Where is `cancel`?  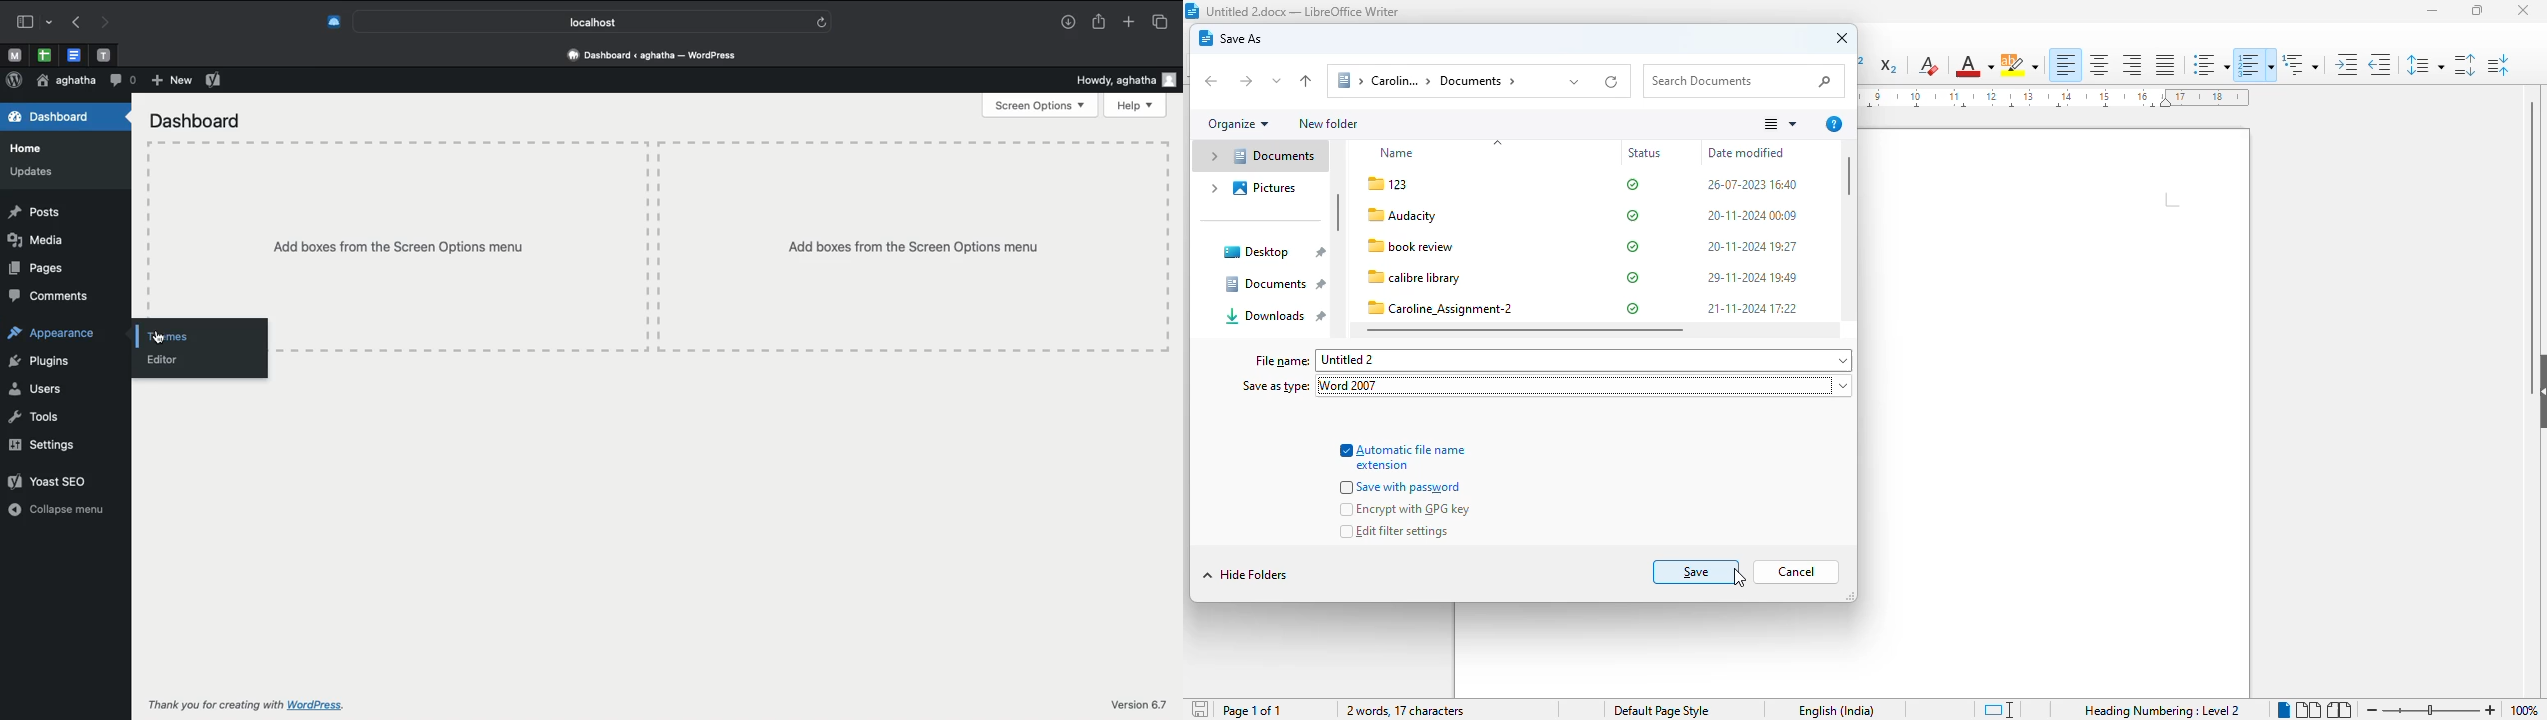
cancel is located at coordinates (1796, 572).